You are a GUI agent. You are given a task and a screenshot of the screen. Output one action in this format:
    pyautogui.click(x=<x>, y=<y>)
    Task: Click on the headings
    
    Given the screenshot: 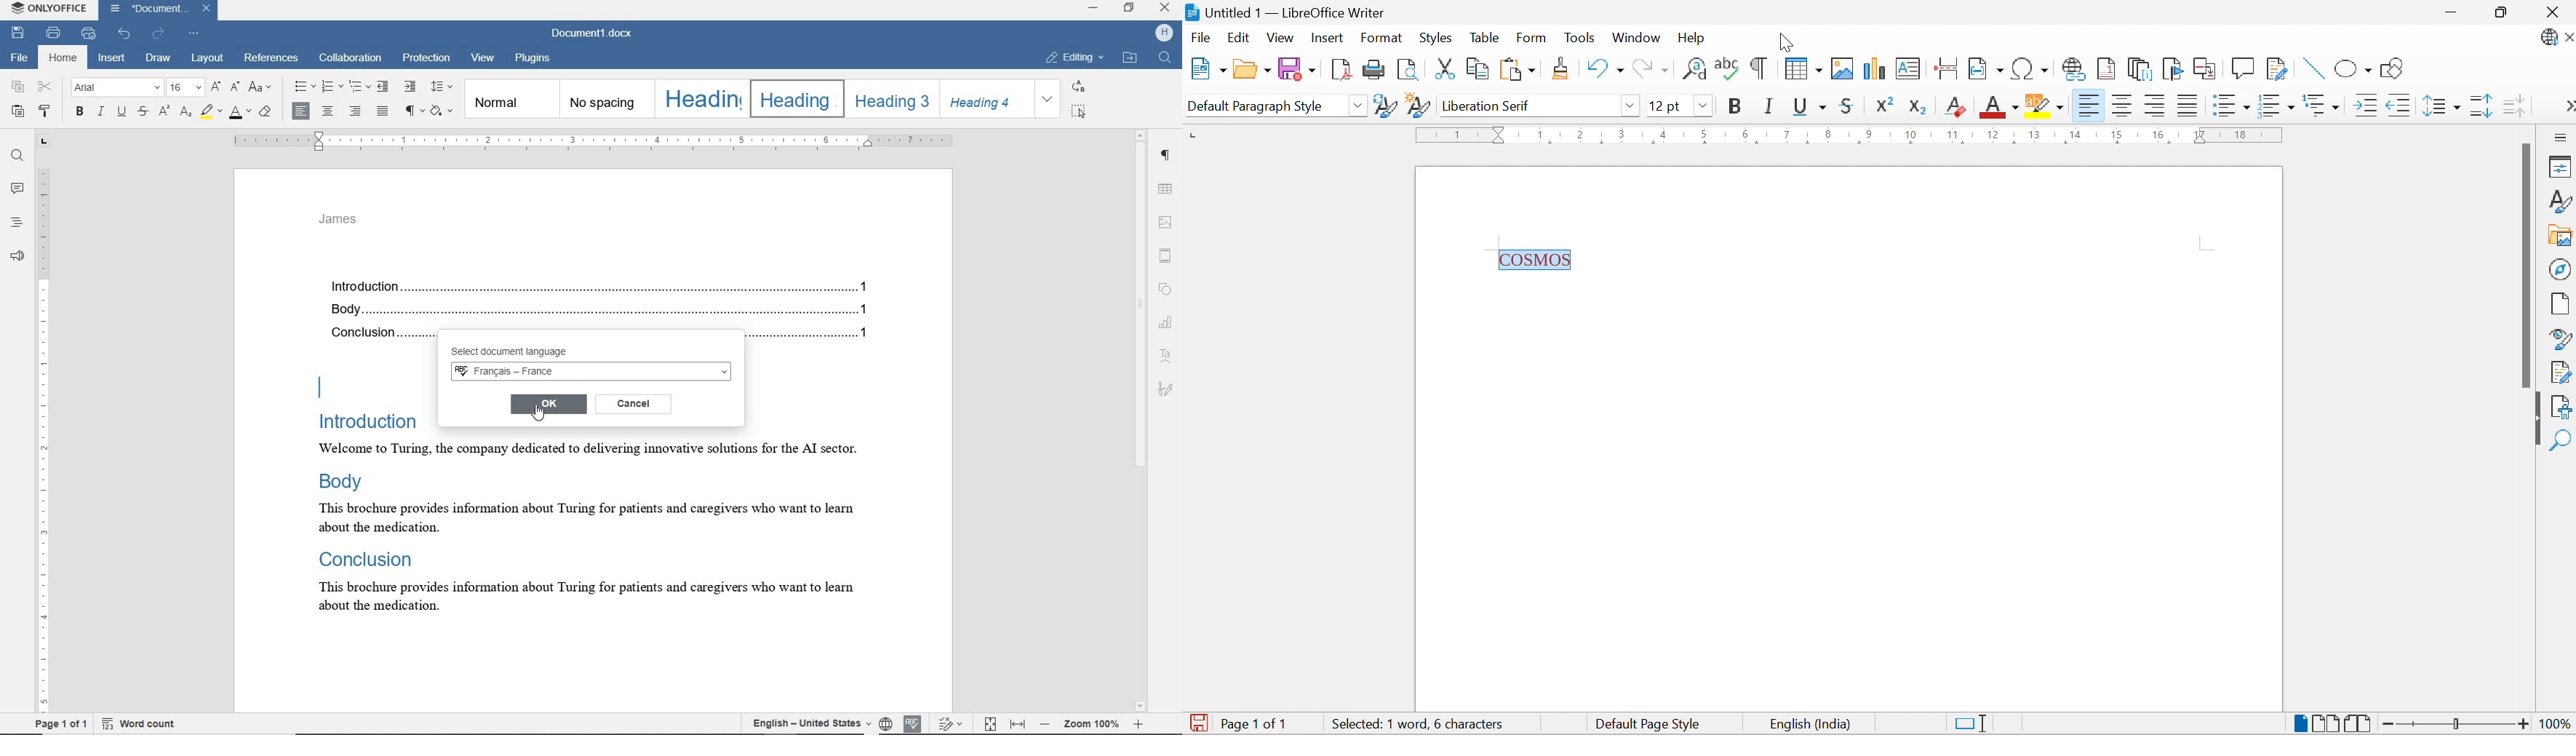 What is the action you would take?
    pyautogui.click(x=16, y=223)
    